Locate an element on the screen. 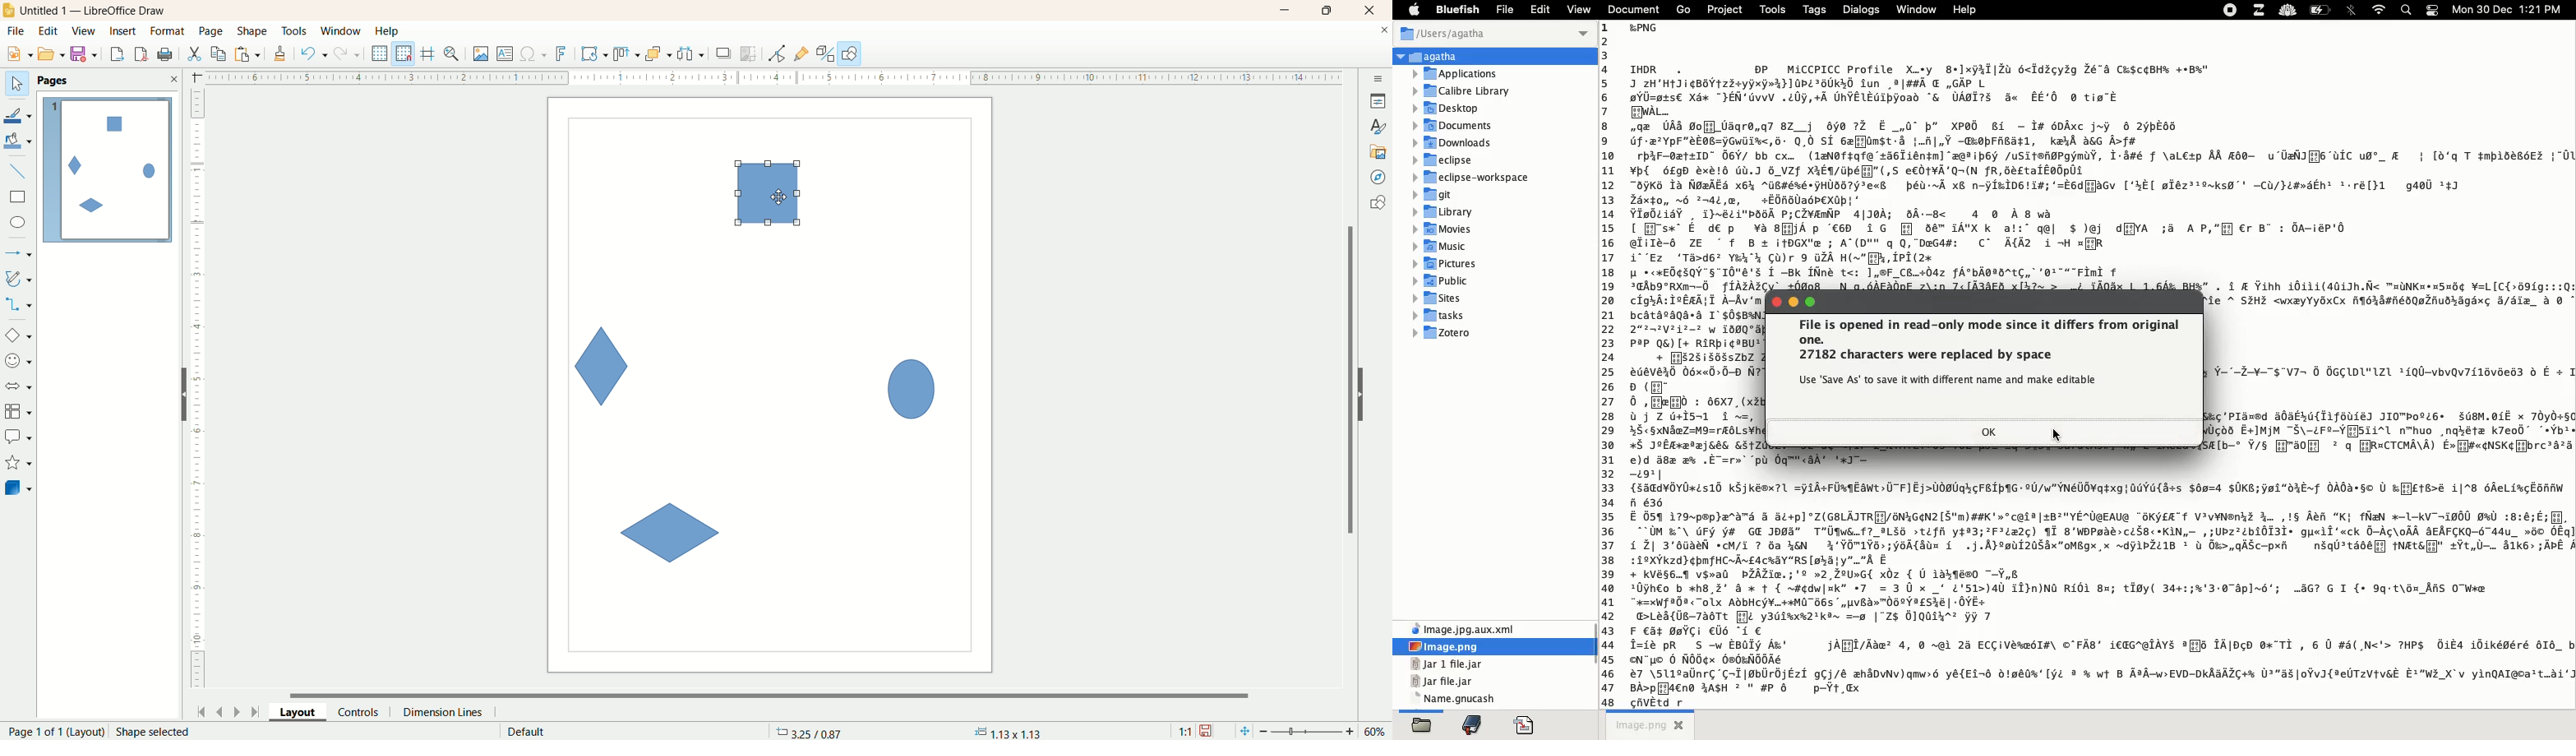  help is located at coordinates (388, 31).